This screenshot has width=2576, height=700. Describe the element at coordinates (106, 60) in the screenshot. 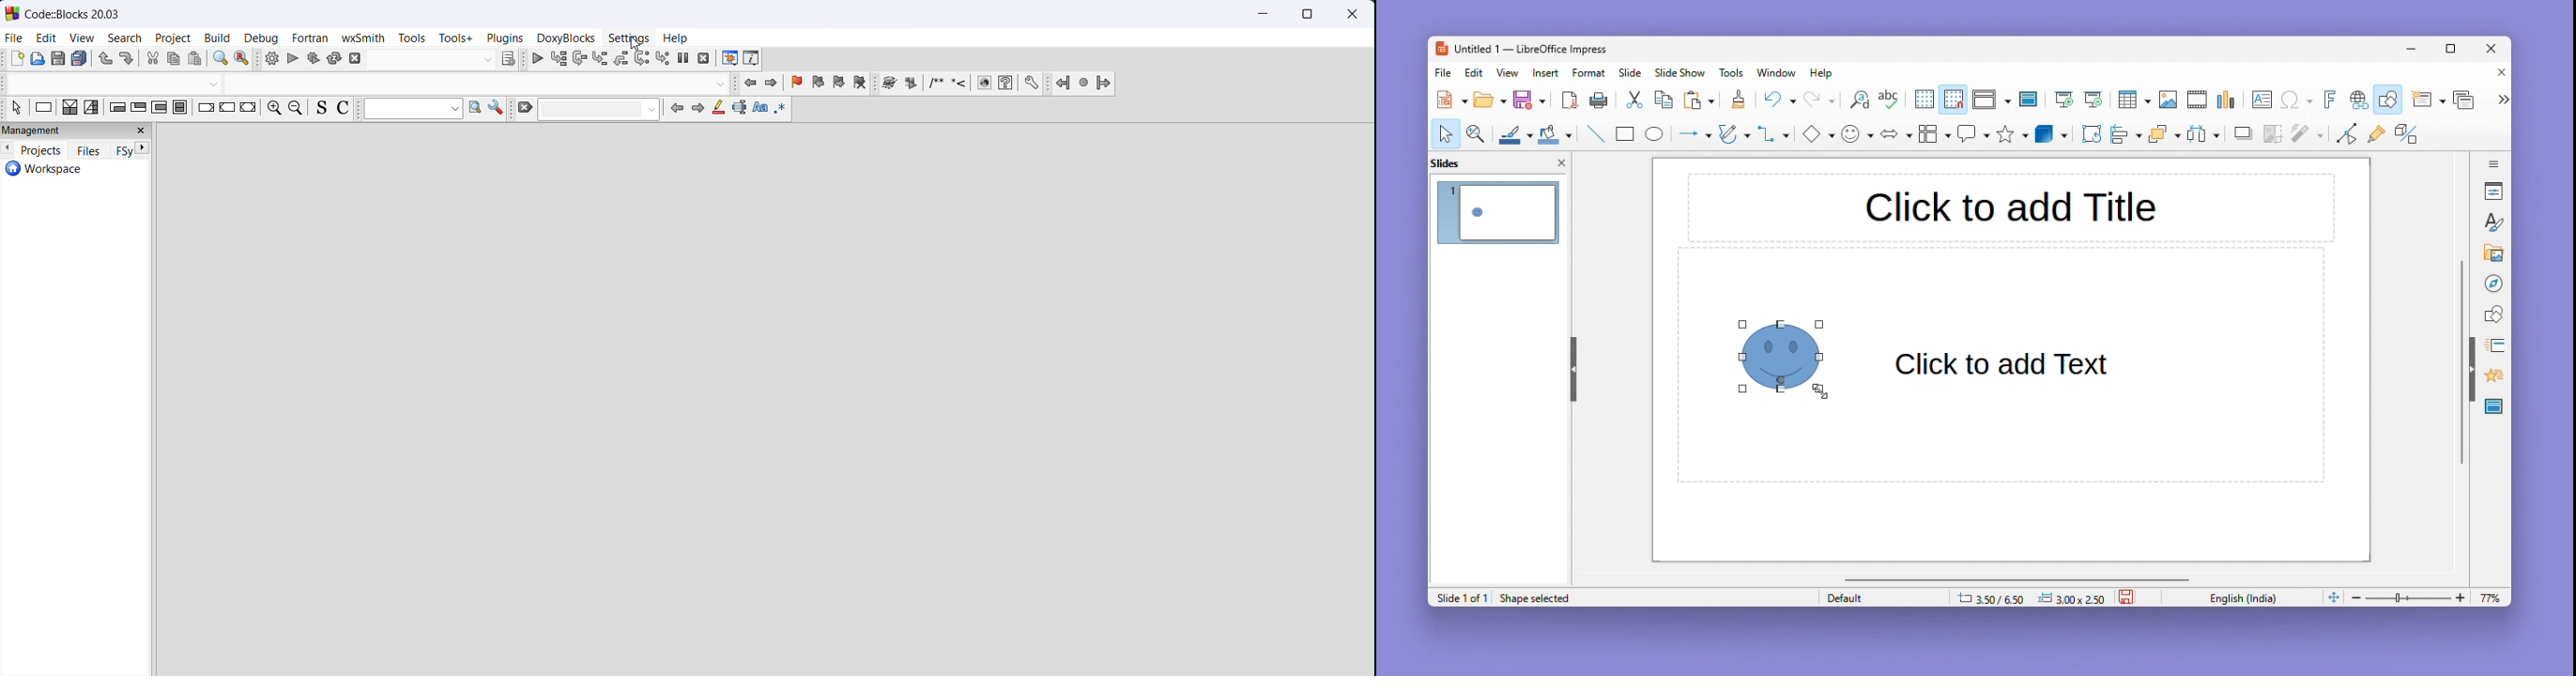

I see `undo` at that location.